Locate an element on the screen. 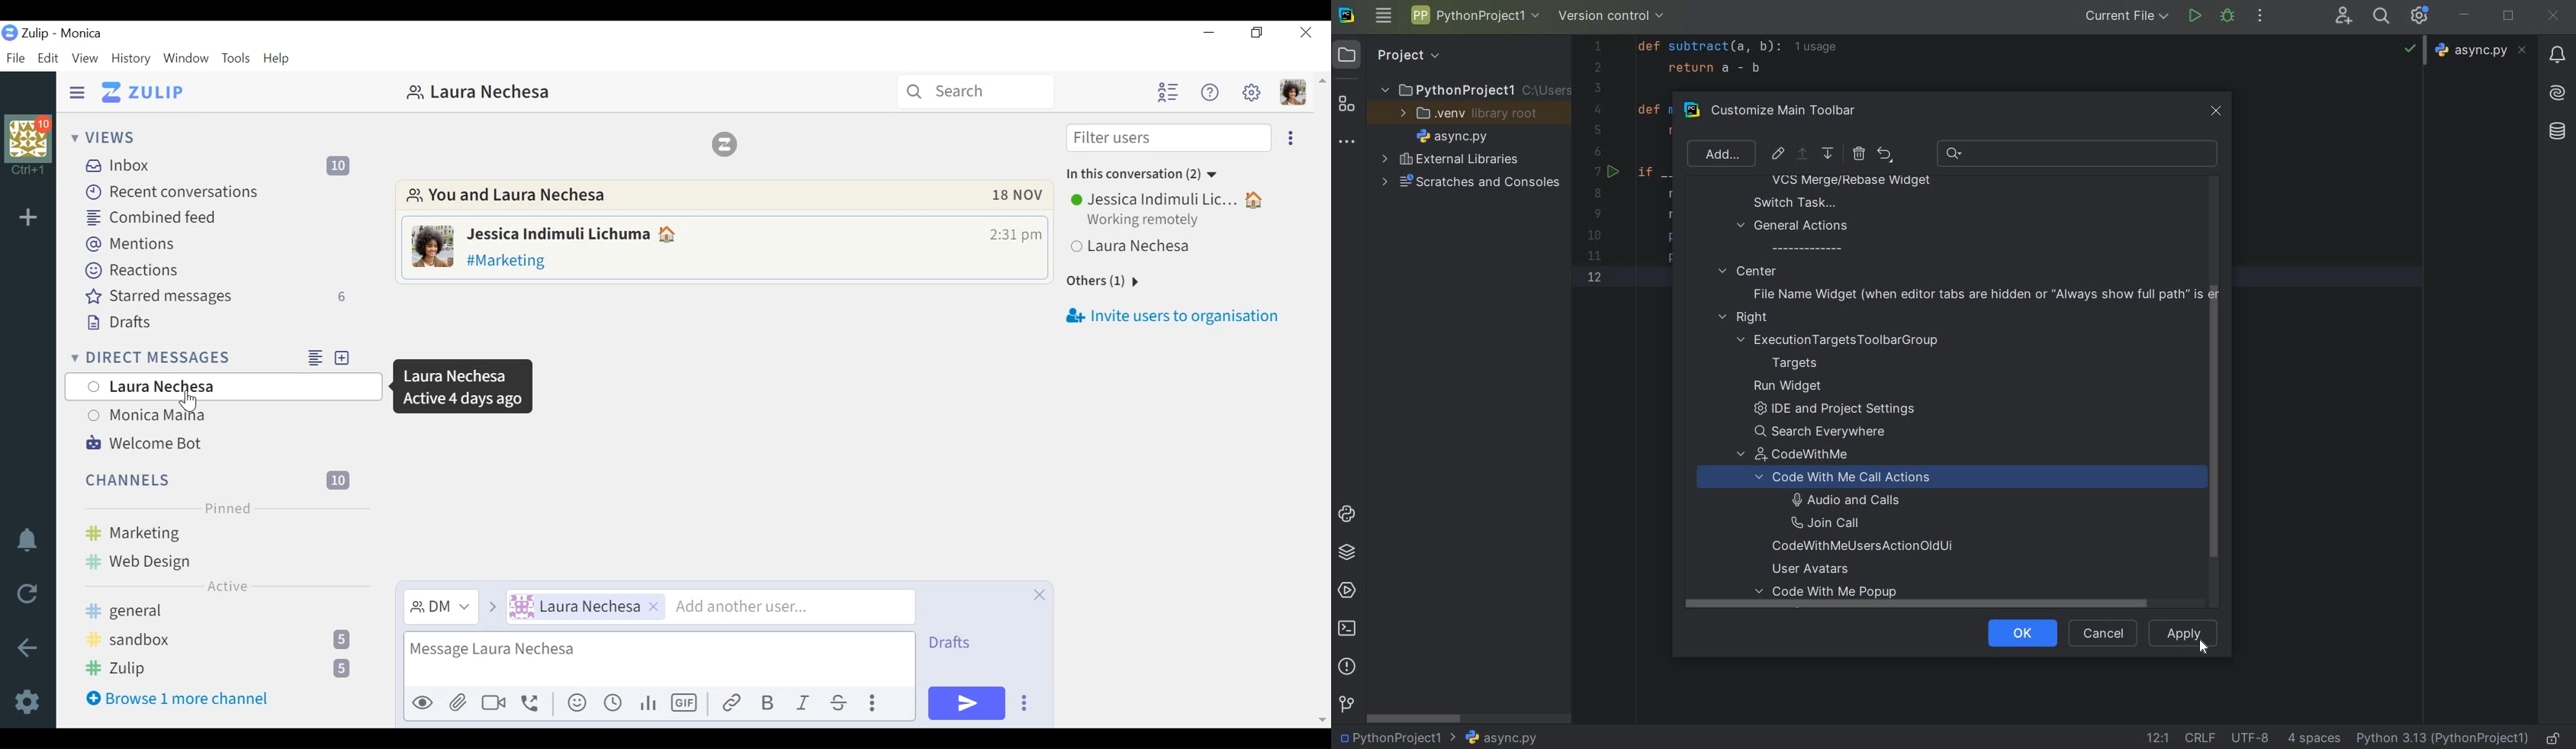 This screenshot has height=756, width=2576. upload file is located at coordinates (458, 703).